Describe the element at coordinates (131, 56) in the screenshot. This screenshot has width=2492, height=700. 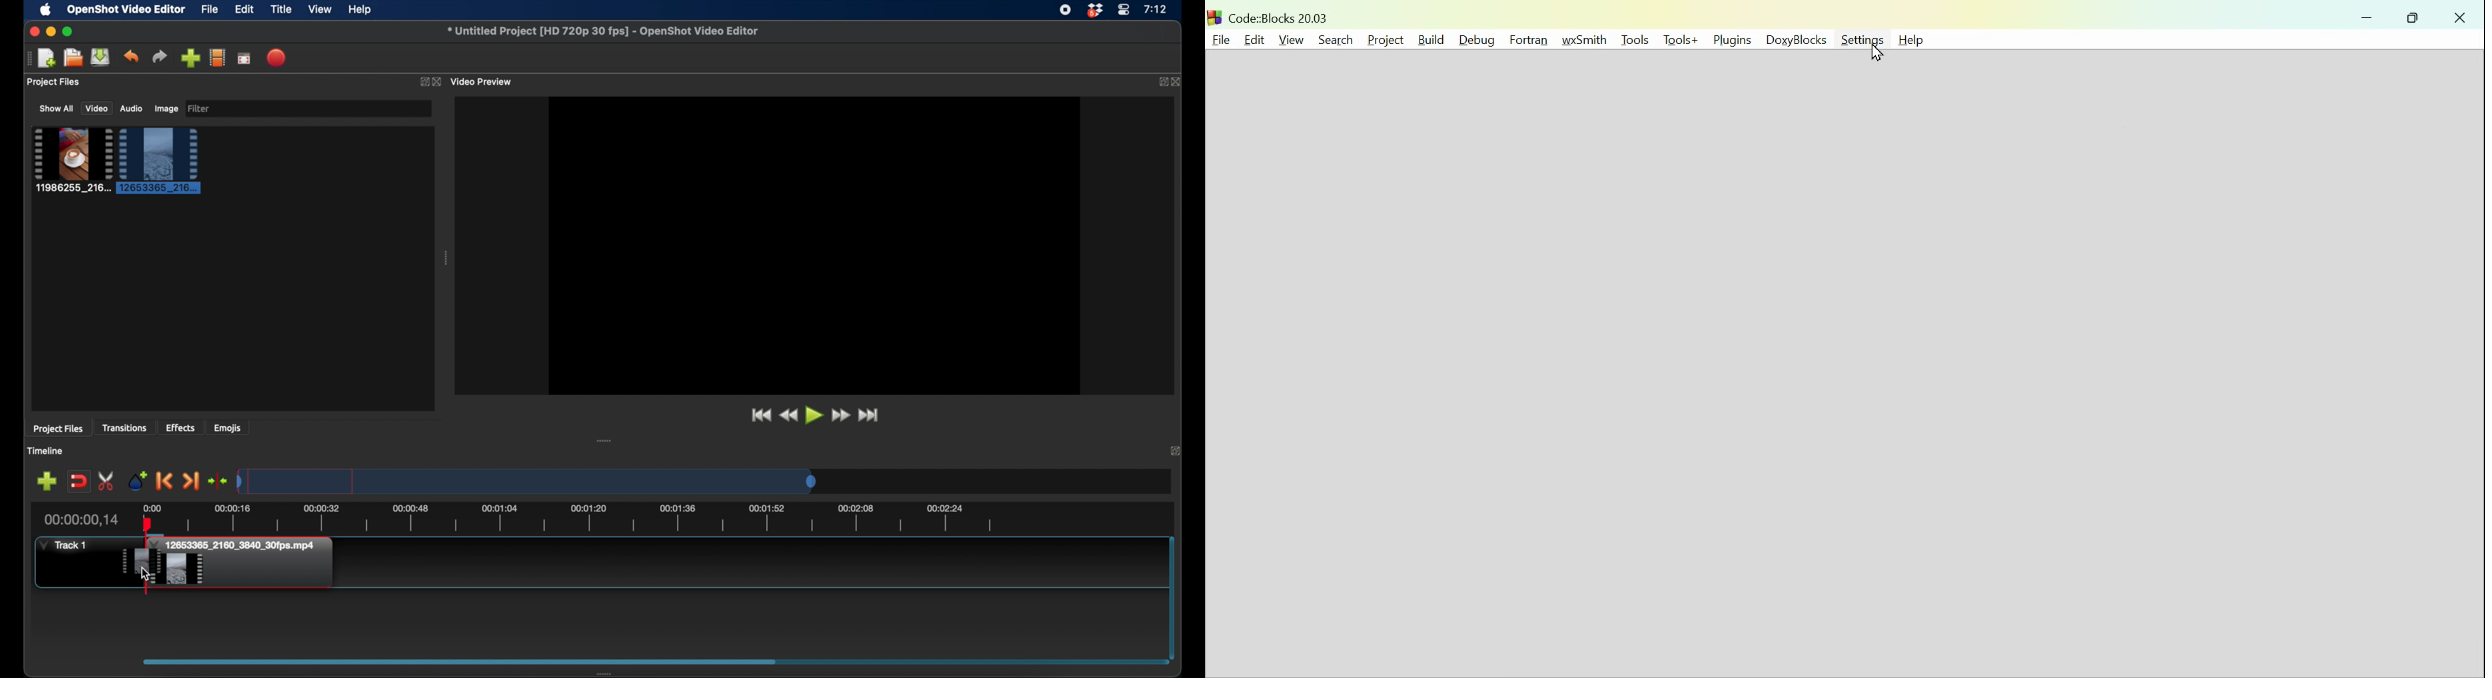
I see `undo` at that location.